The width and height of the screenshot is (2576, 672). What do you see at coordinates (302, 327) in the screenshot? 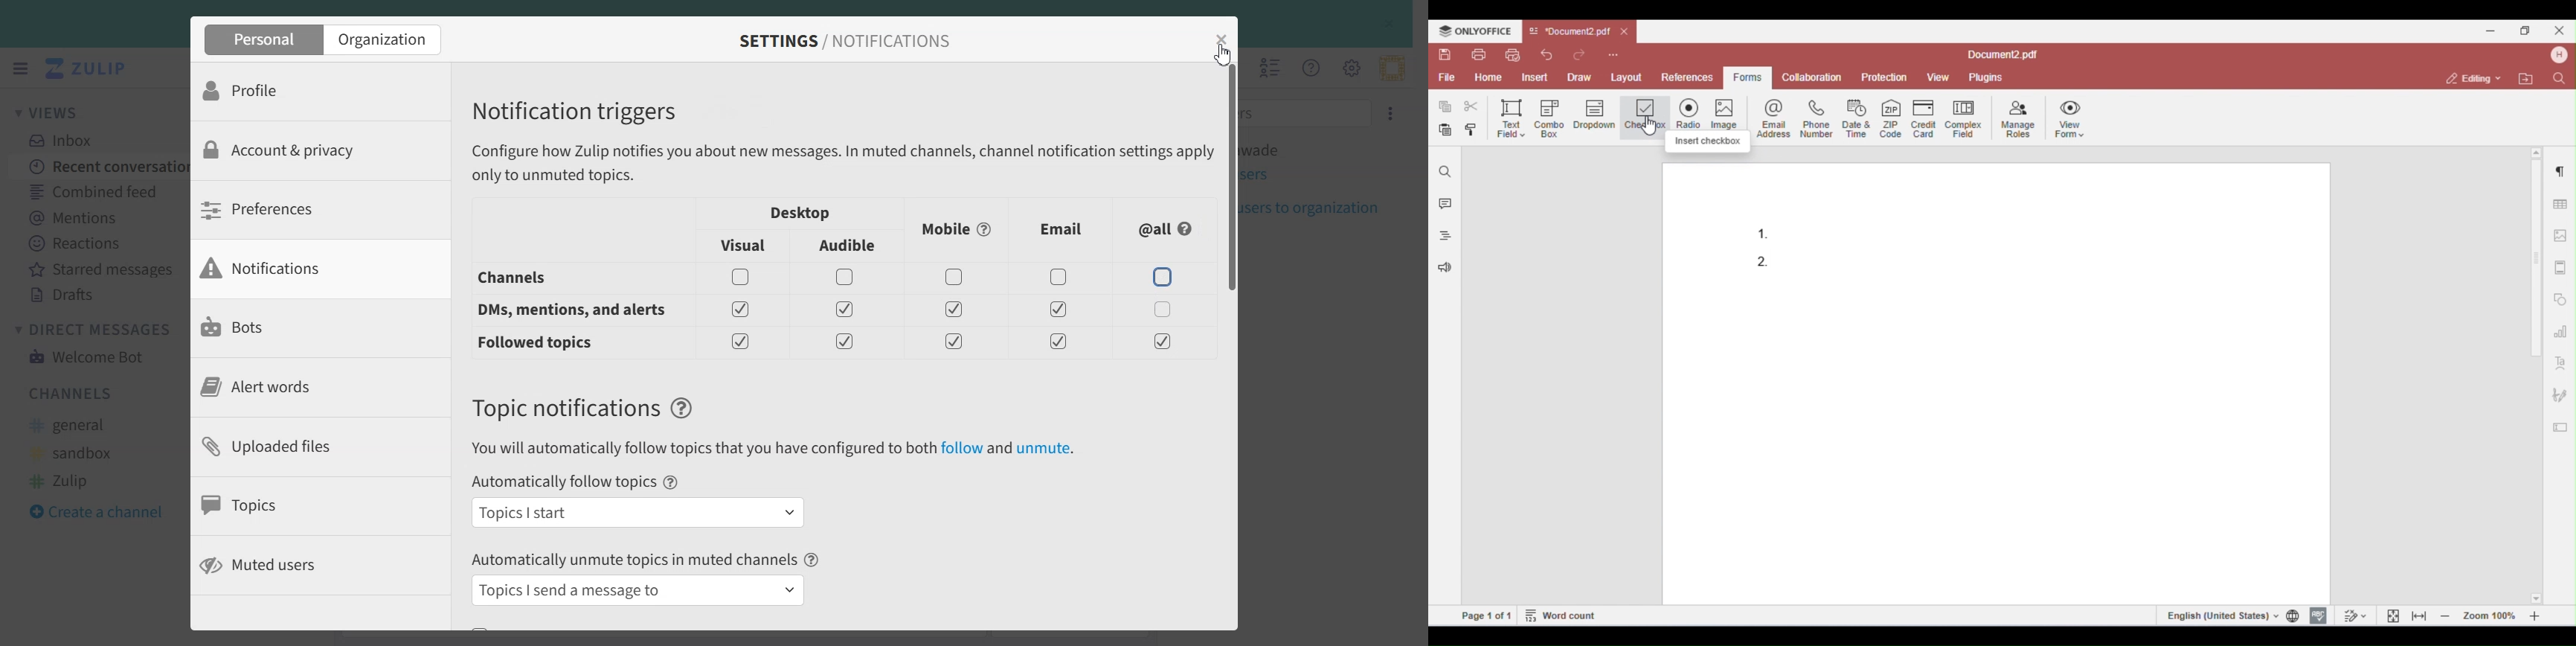
I see `Bots` at bounding box center [302, 327].